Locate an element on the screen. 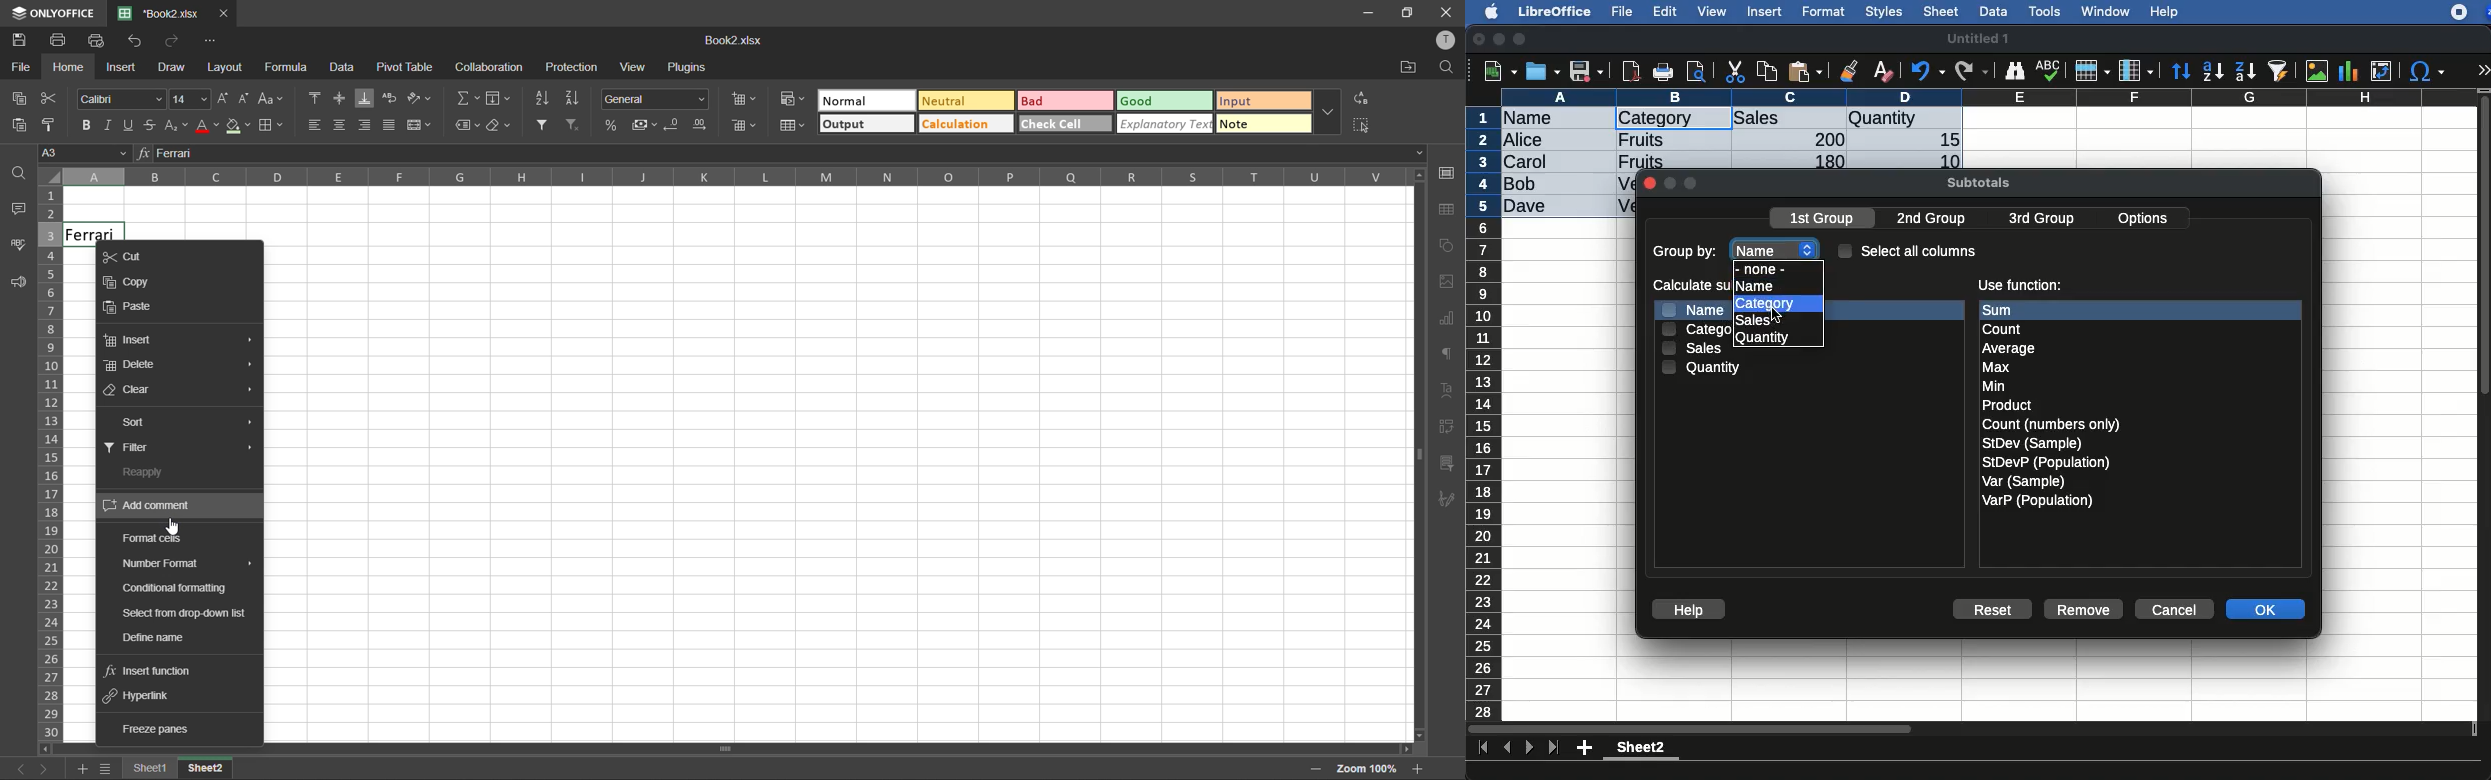  category is located at coordinates (1655, 119).